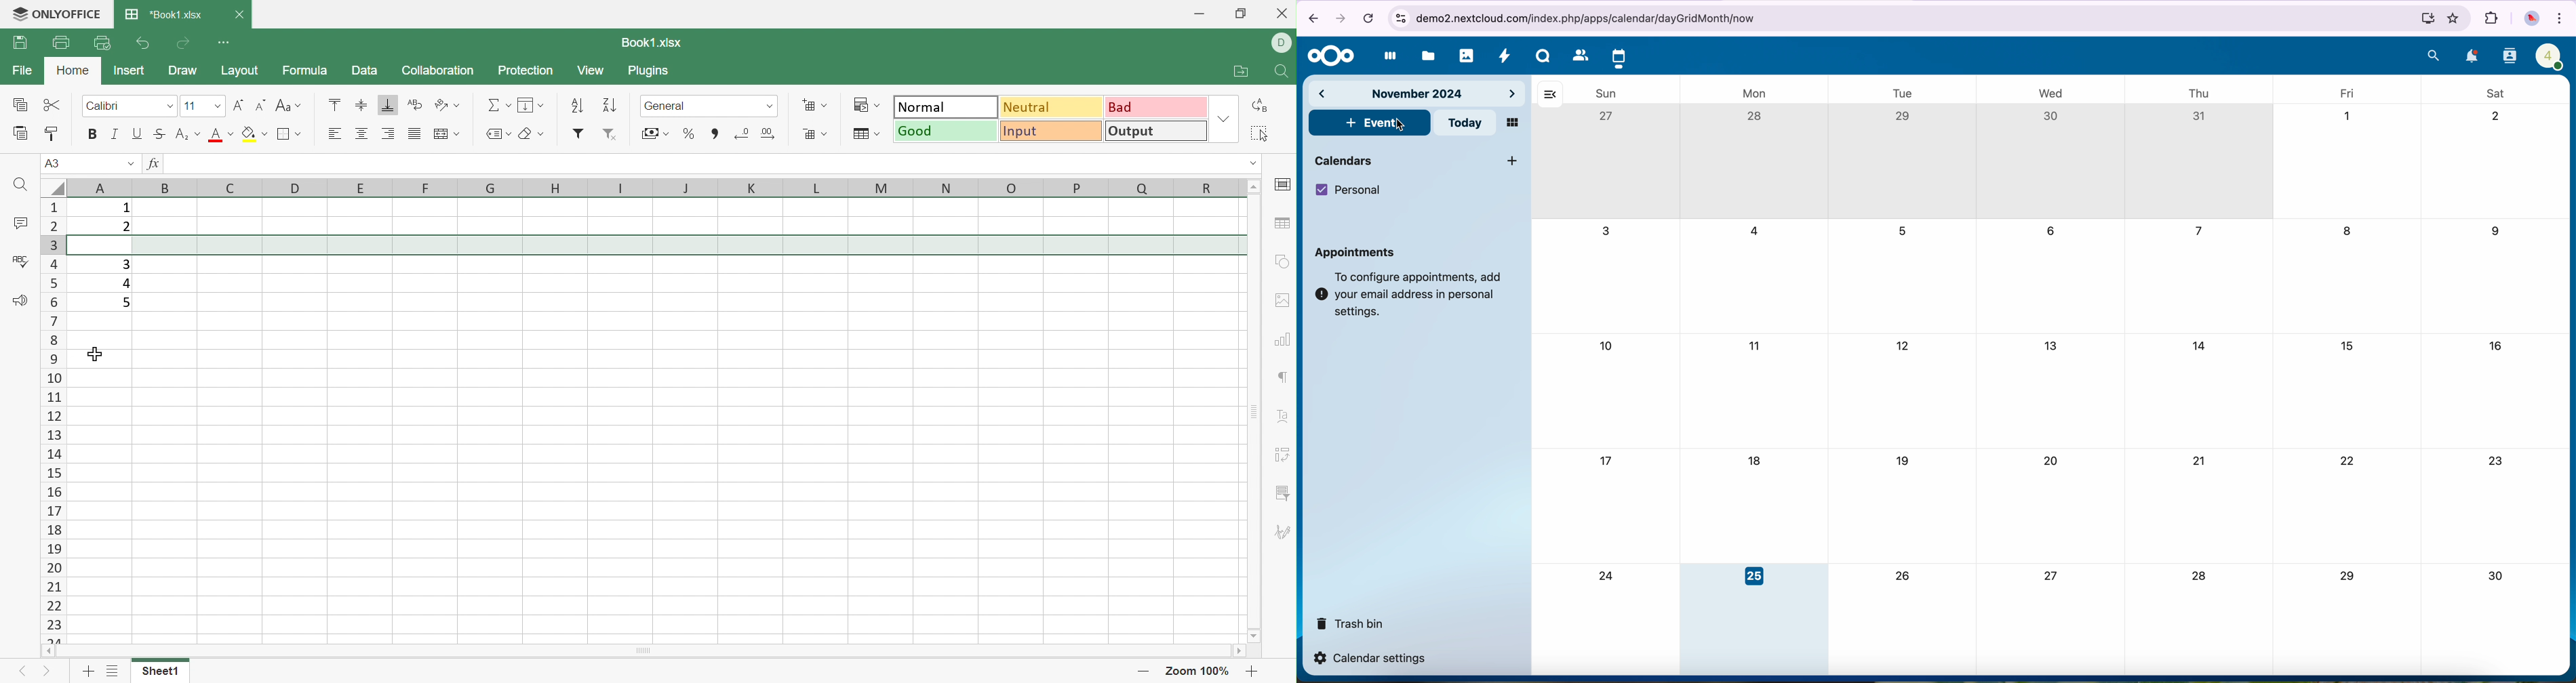 The width and height of the screenshot is (2576, 700). I want to click on Copy Style, so click(53, 133).